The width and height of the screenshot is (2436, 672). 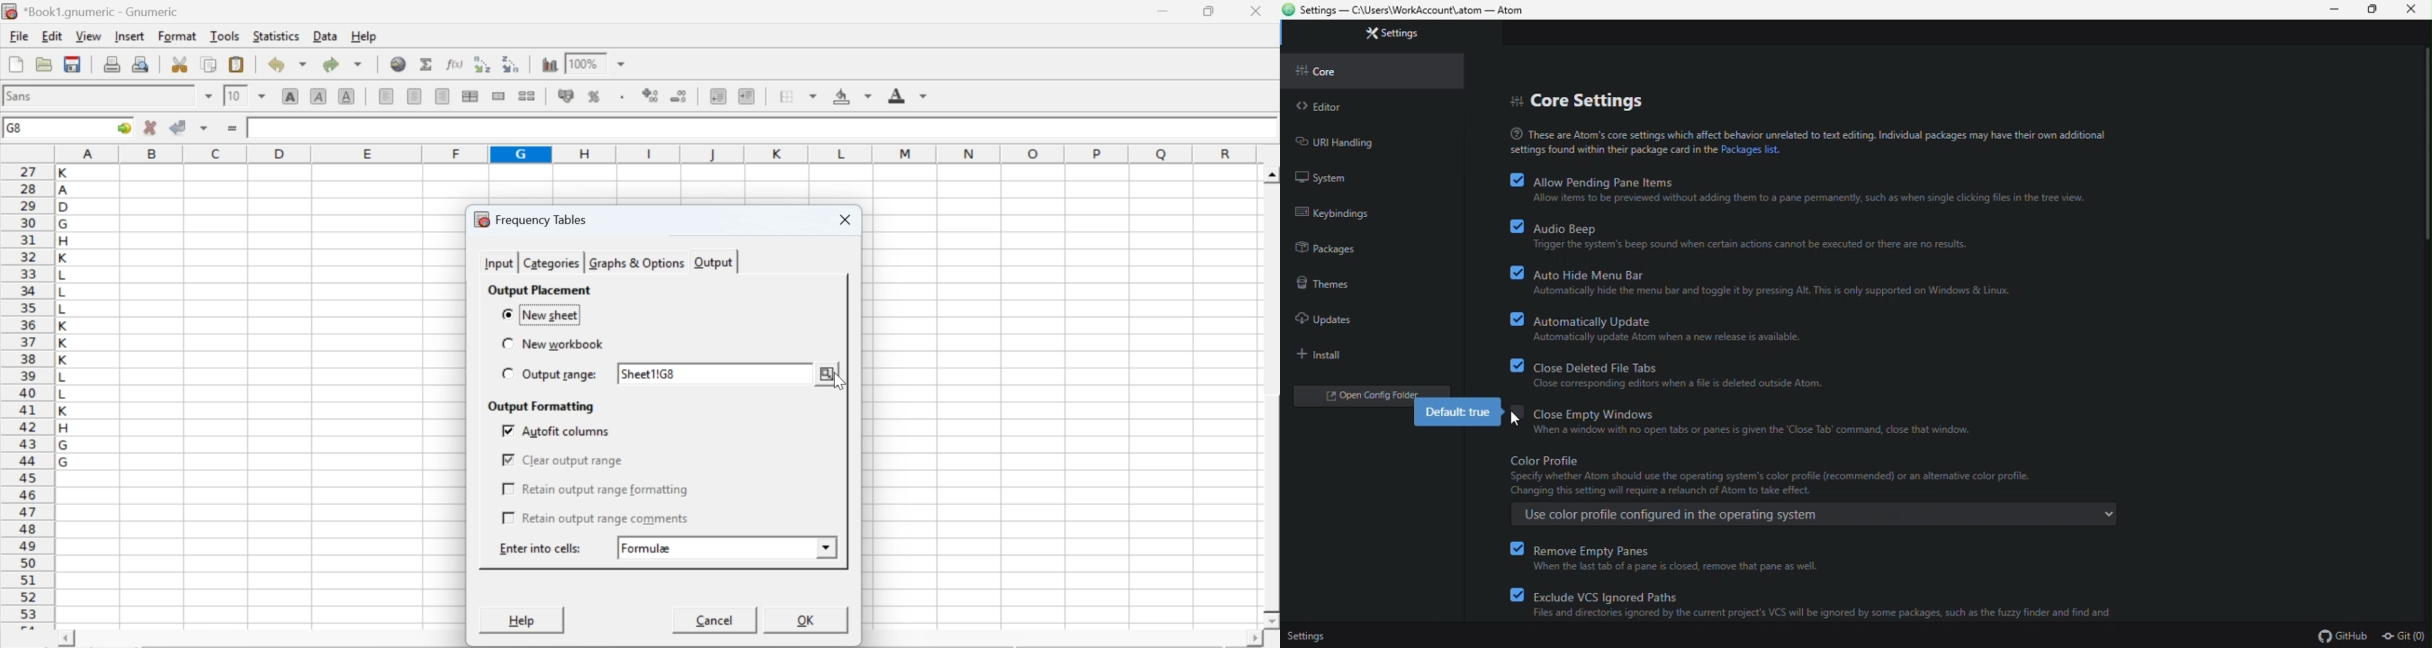 What do you see at coordinates (88, 35) in the screenshot?
I see `view` at bounding box center [88, 35].